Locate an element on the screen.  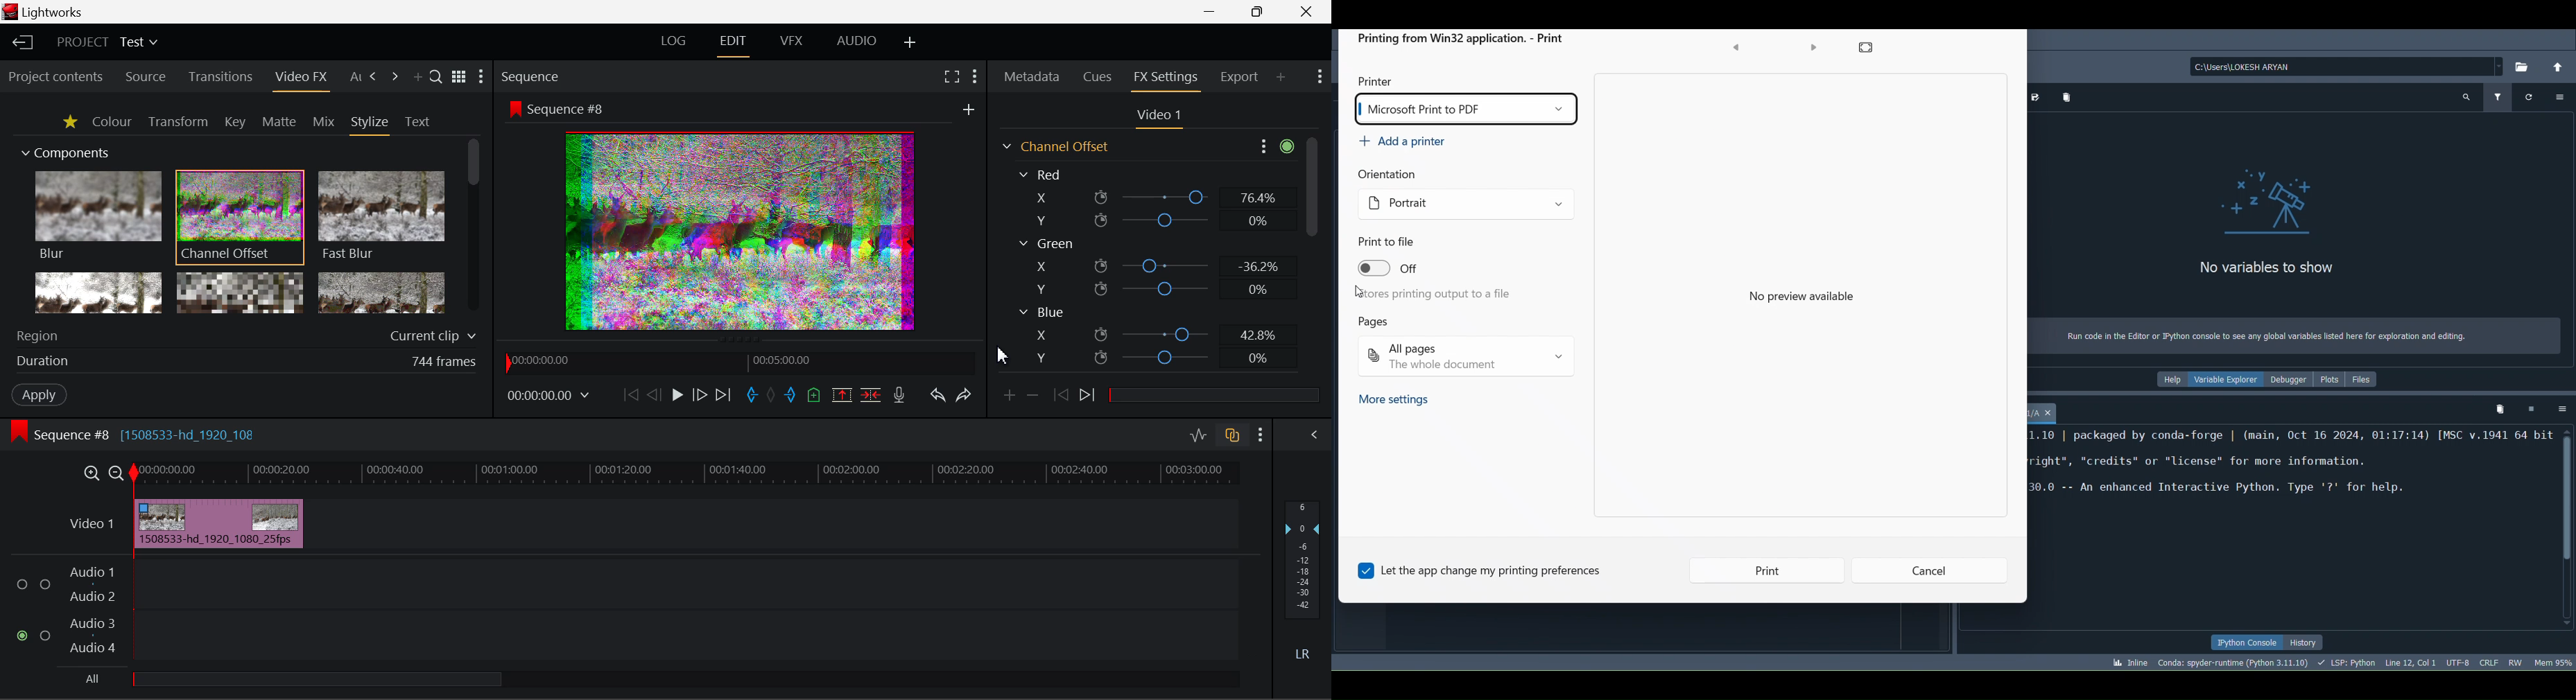
Add Panel is located at coordinates (417, 78).